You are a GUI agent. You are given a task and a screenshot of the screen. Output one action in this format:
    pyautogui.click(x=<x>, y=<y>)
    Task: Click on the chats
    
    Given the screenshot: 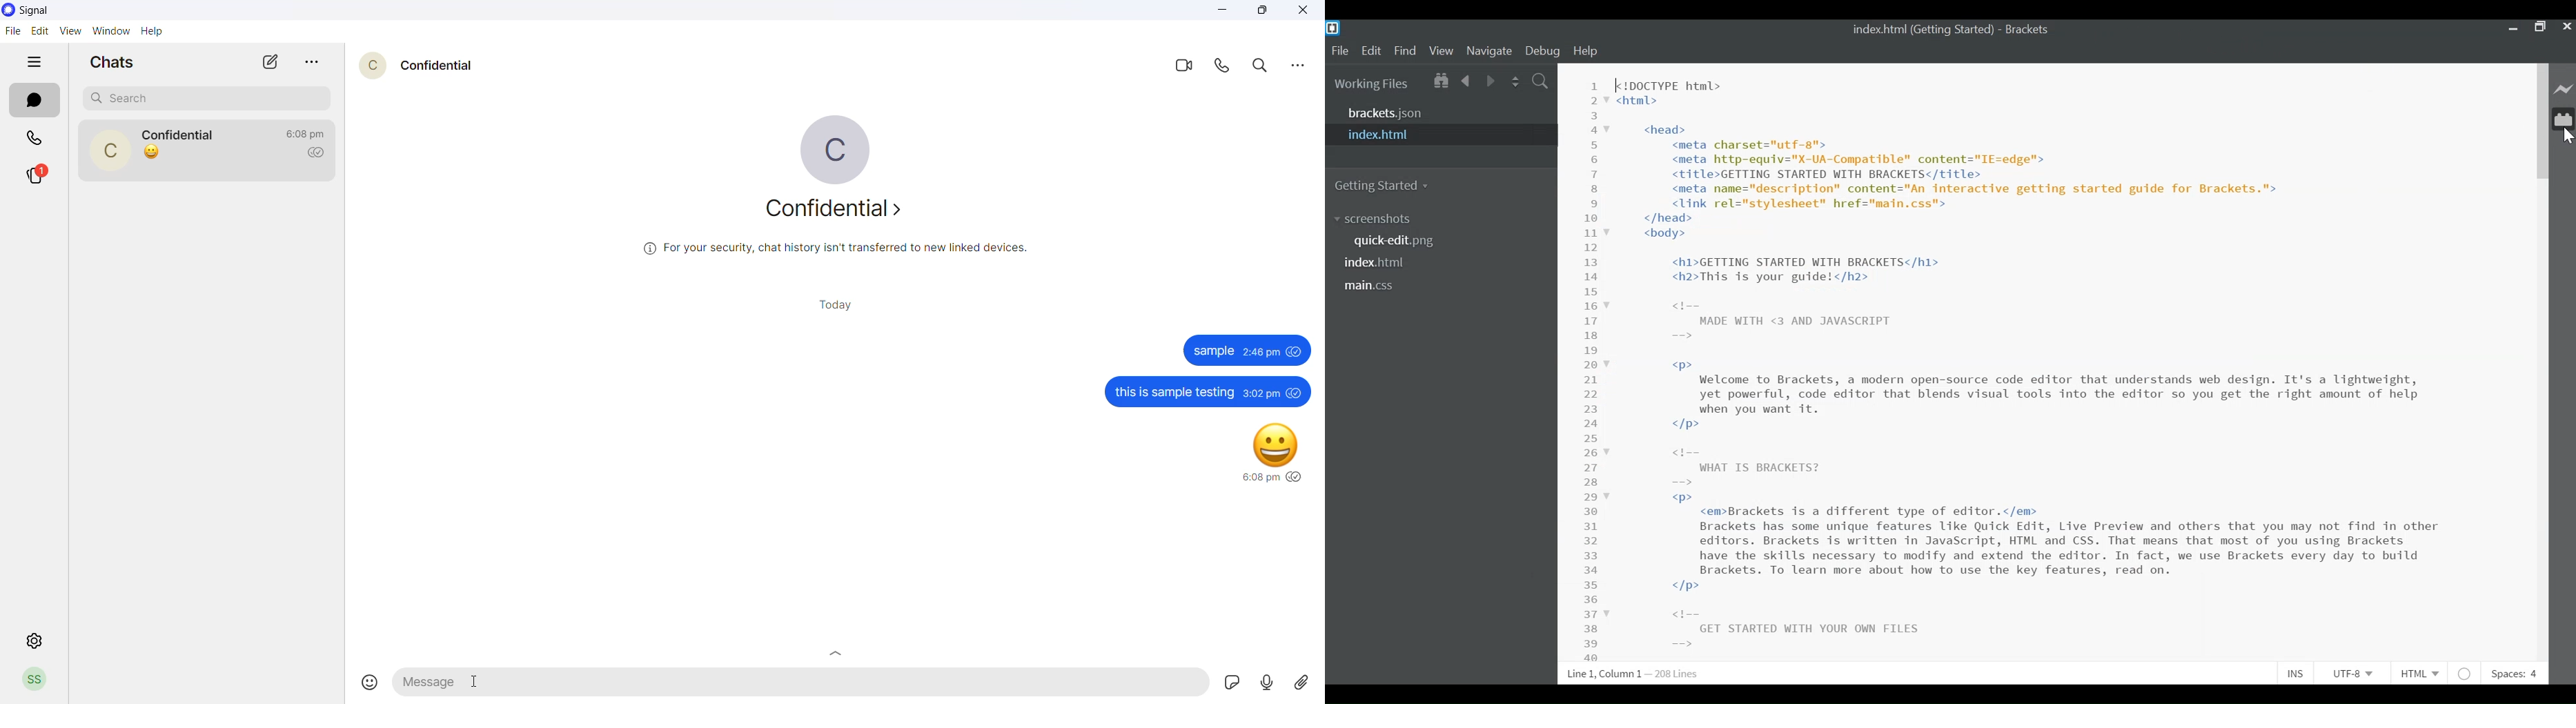 What is the action you would take?
    pyautogui.click(x=117, y=61)
    